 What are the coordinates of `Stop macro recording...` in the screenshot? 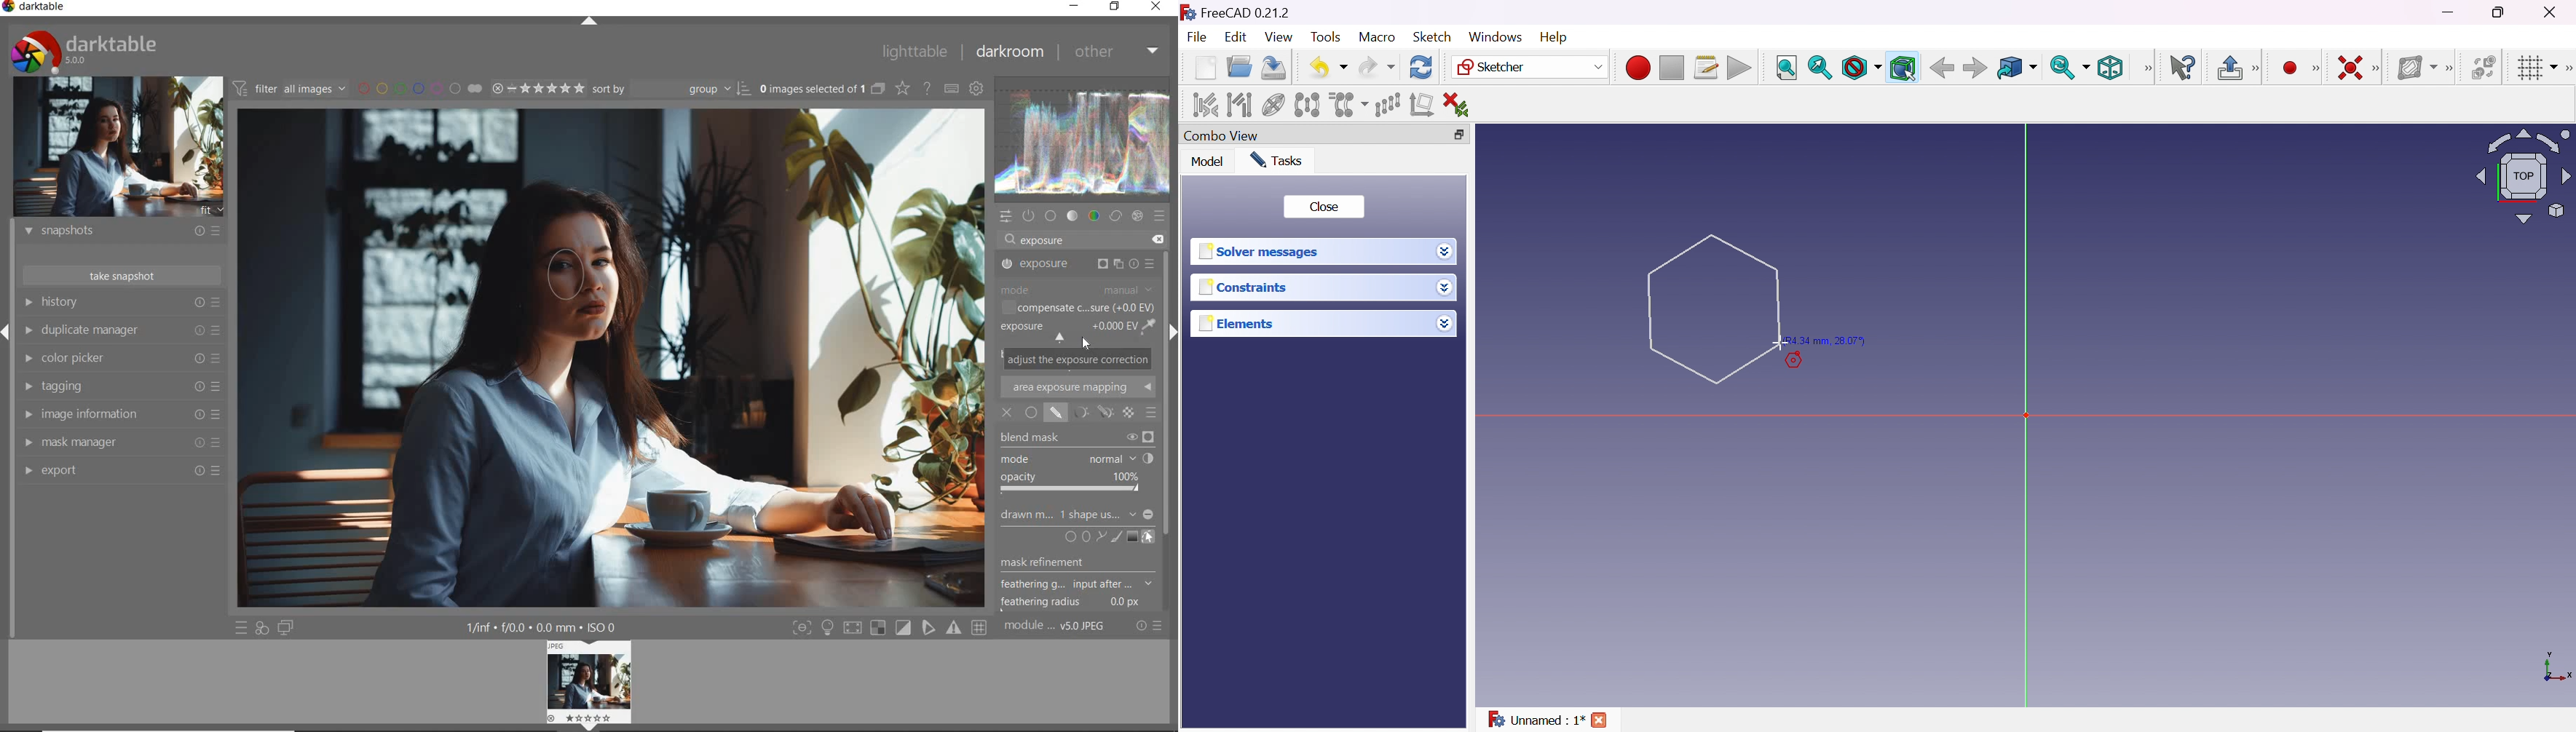 It's located at (1672, 68).